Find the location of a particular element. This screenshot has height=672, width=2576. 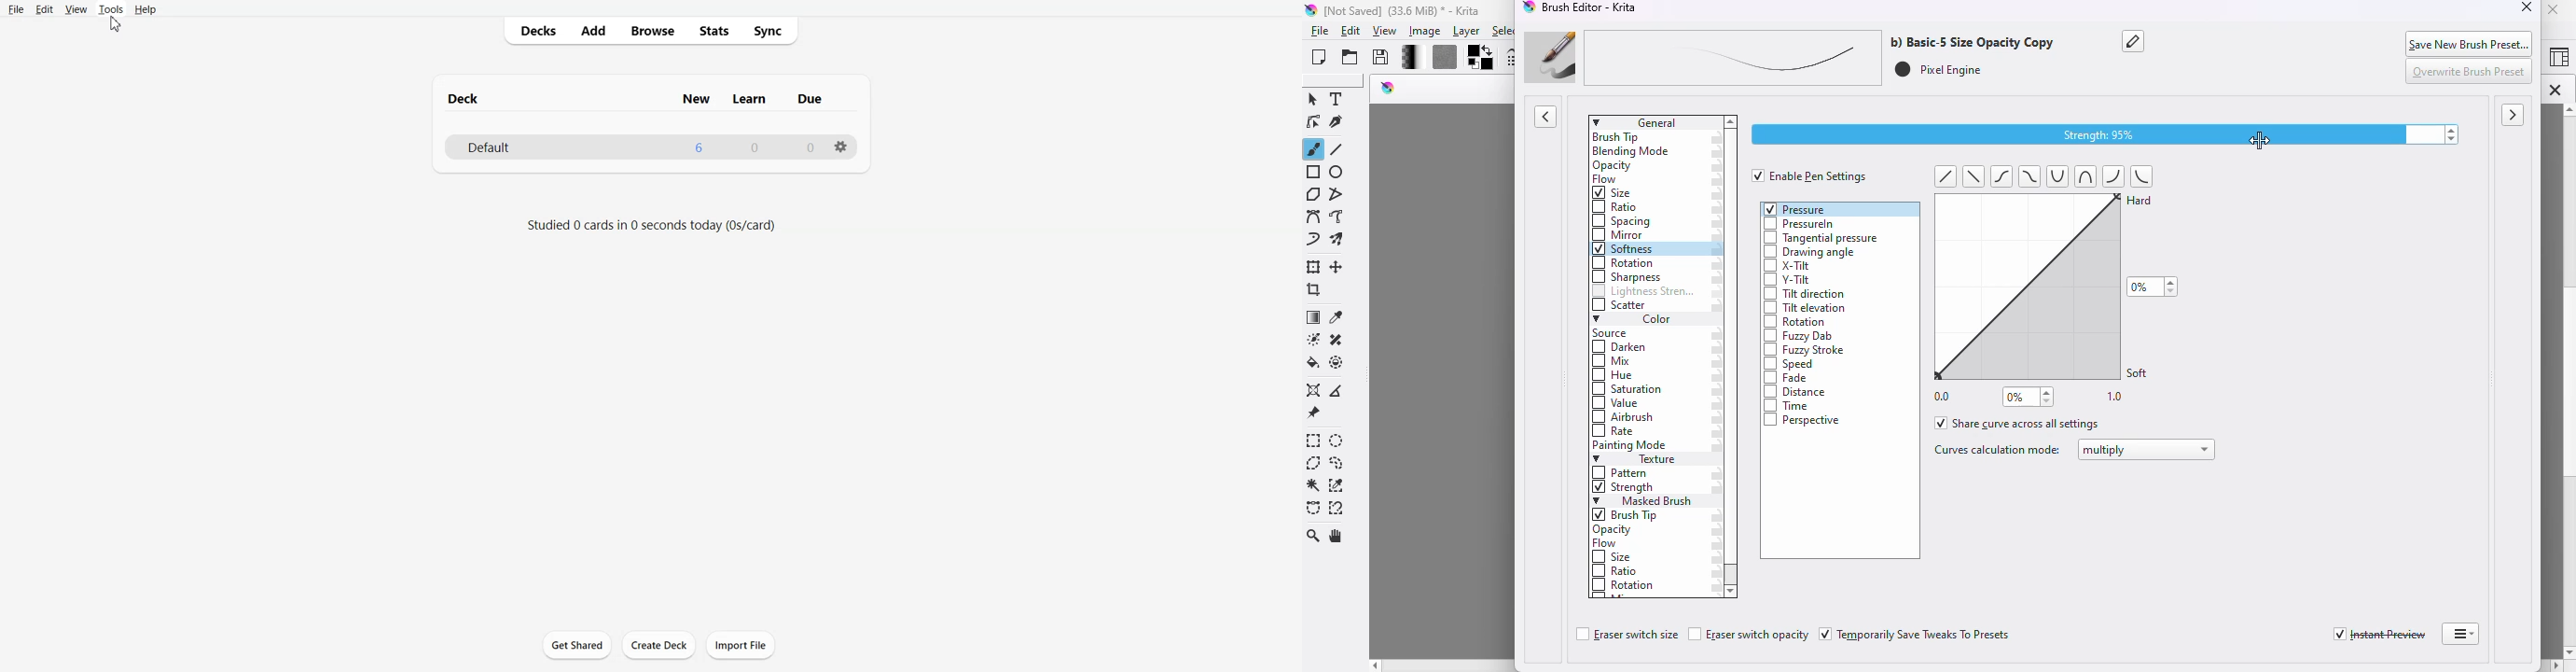

ratio is located at coordinates (1615, 569).